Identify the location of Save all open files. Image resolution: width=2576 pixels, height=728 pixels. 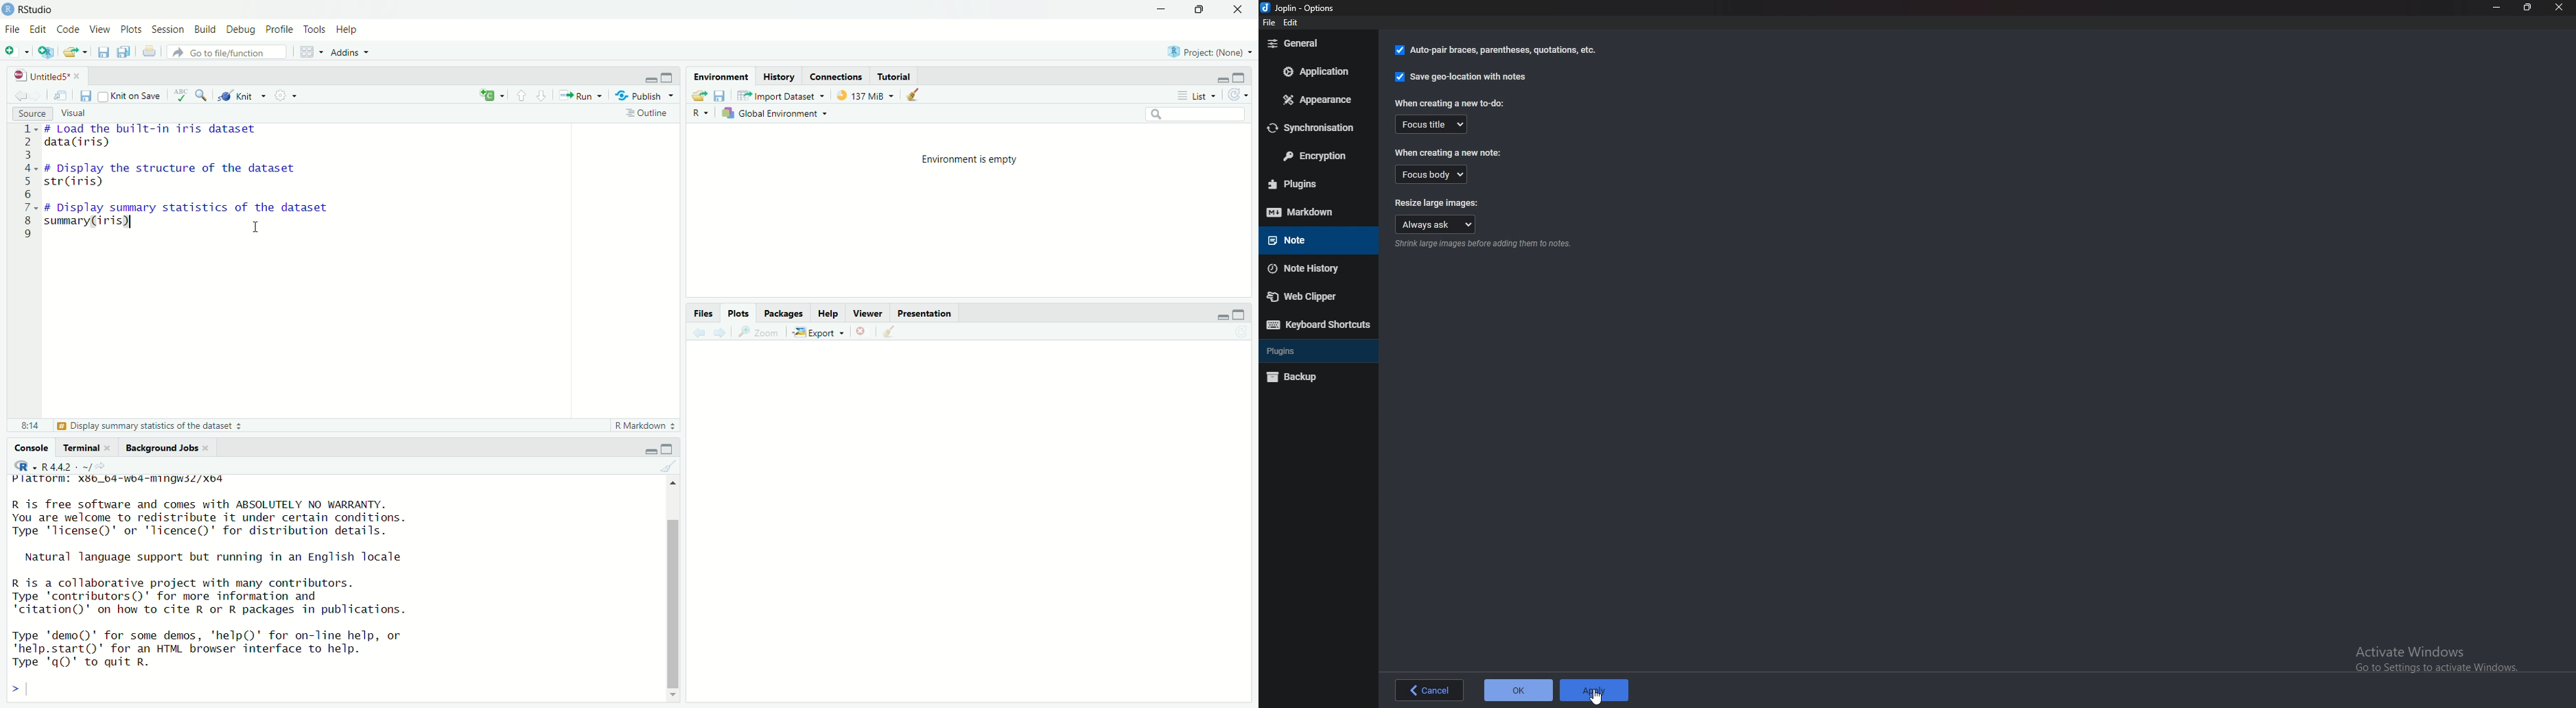
(124, 52).